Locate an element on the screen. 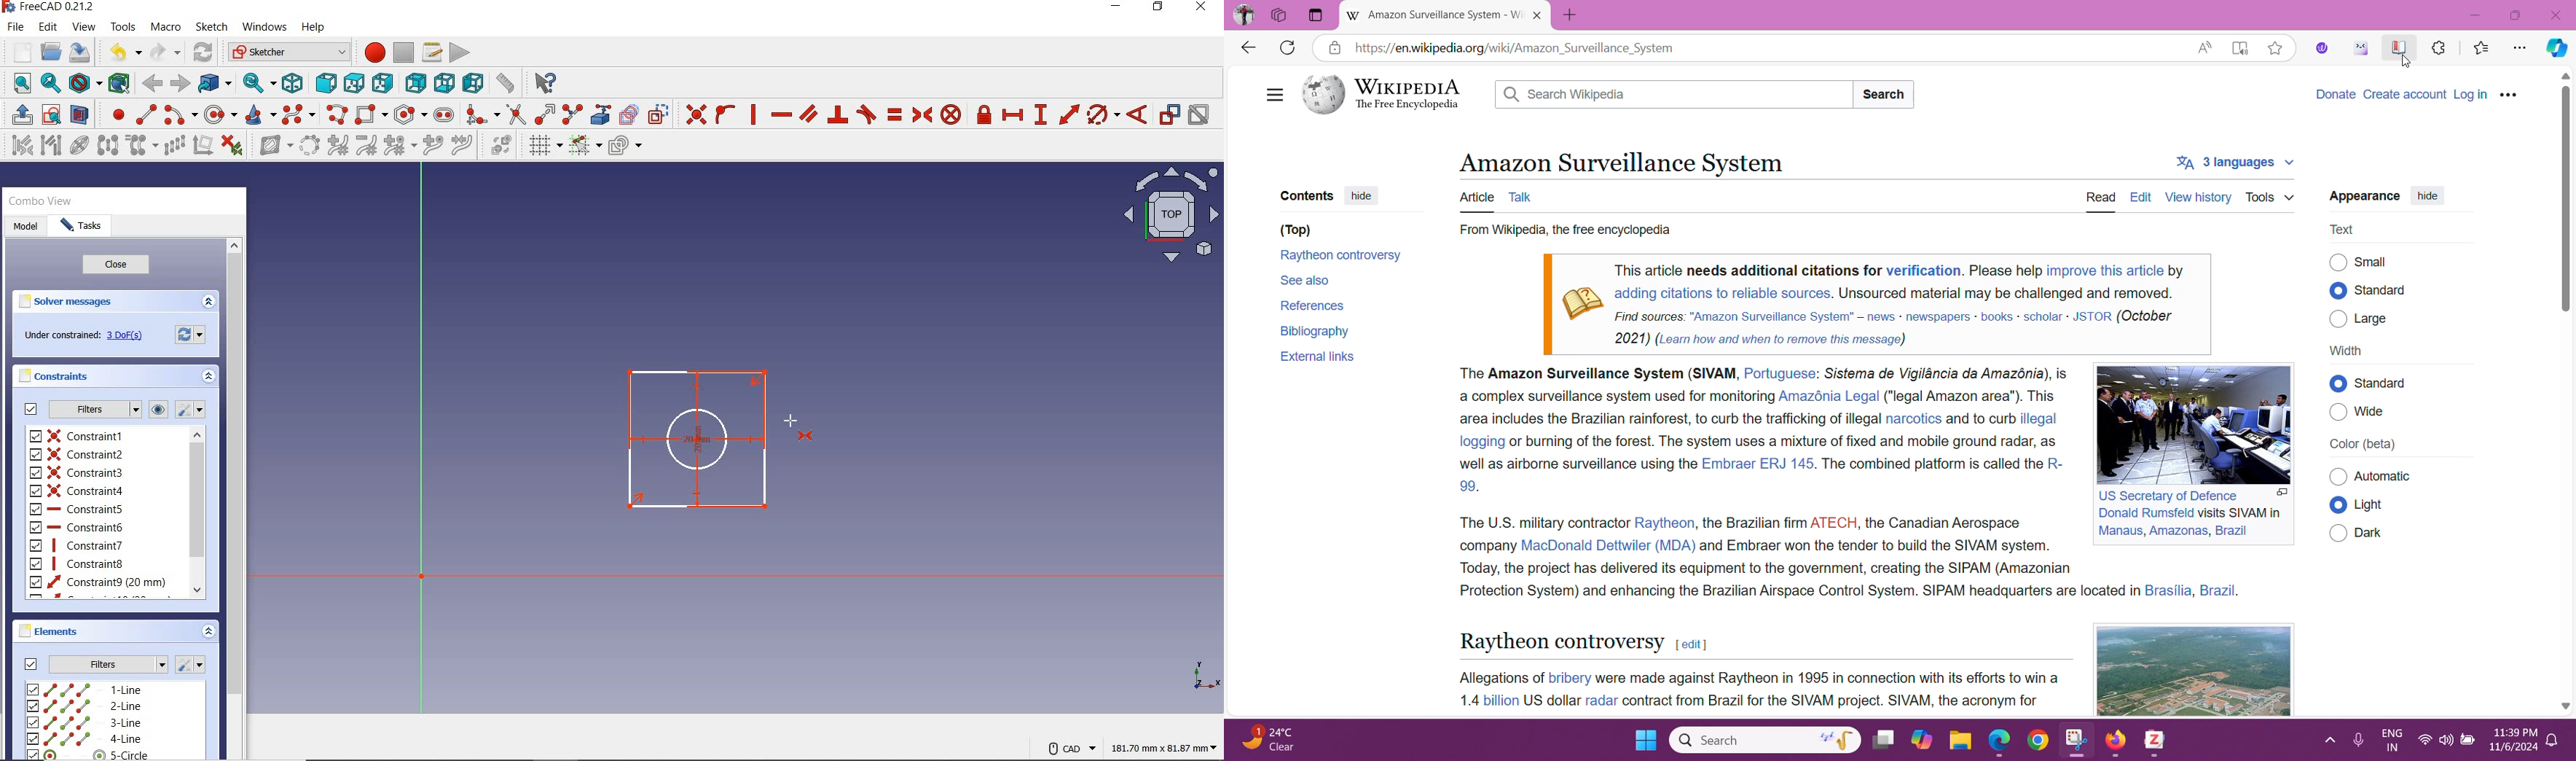 The width and height of the screenshot is (2576, 784). Color (beta) is located at coordinates (2363, 445).